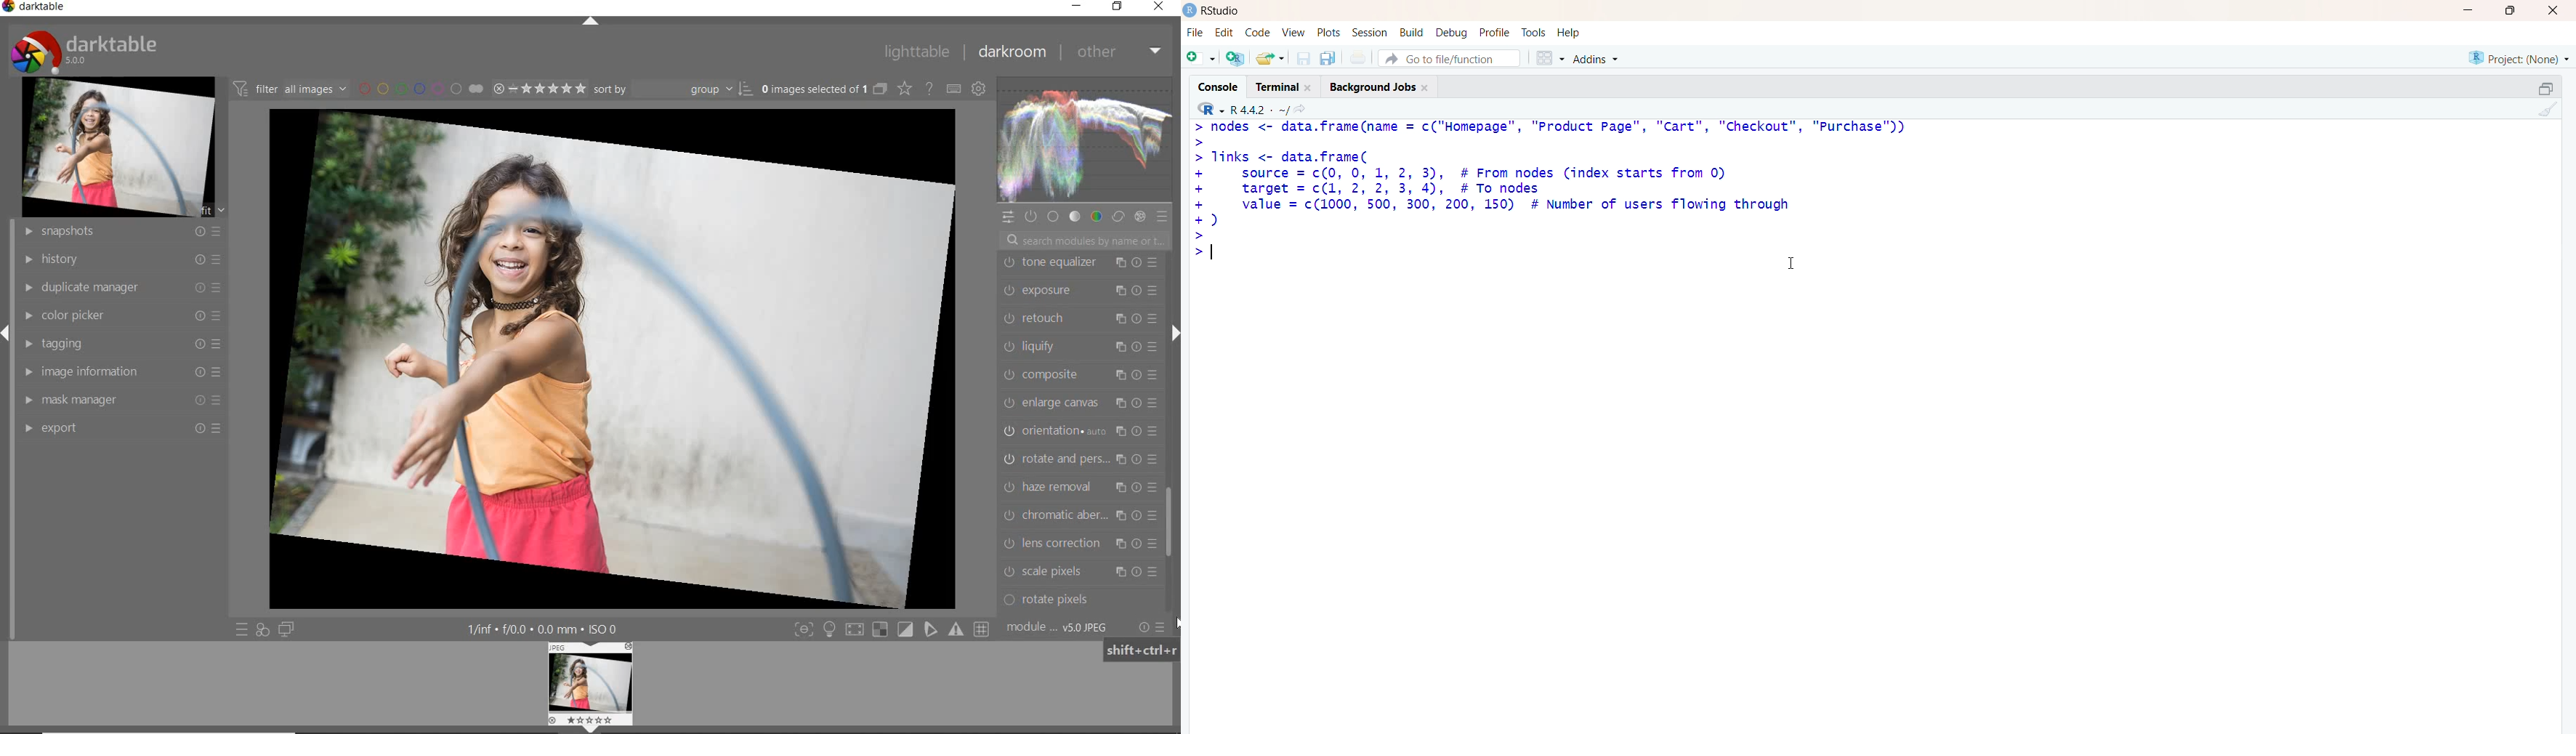 Image resolution: width=2576 pixels, height=756 pixels. What do you see at coordinates (1325, 31) in the screenshot?
I see `plots` at bounding box center [1325, 31].